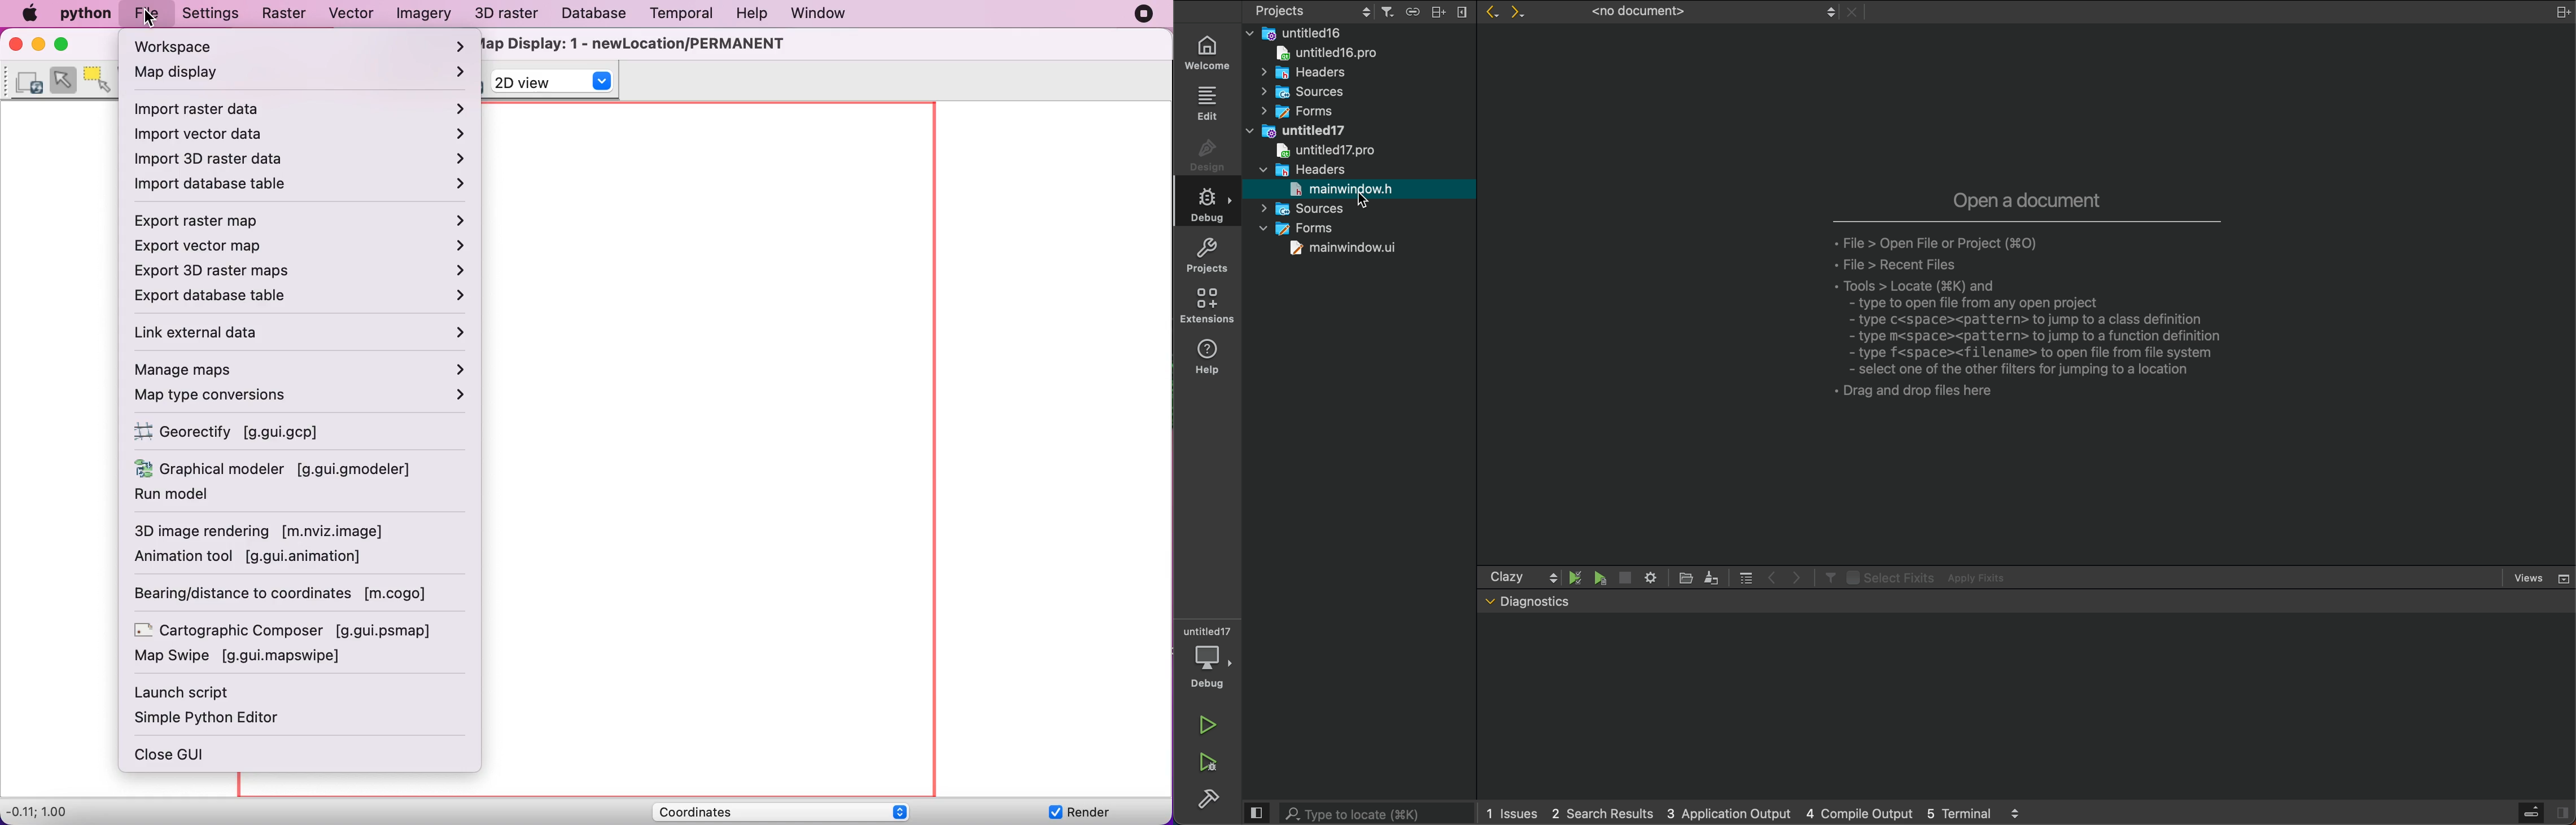 The width and height of the screenshot is (2576, 840). Describe the element at coordinates (1210, 52) in the screenshot. I see `WELCOME` at that location.